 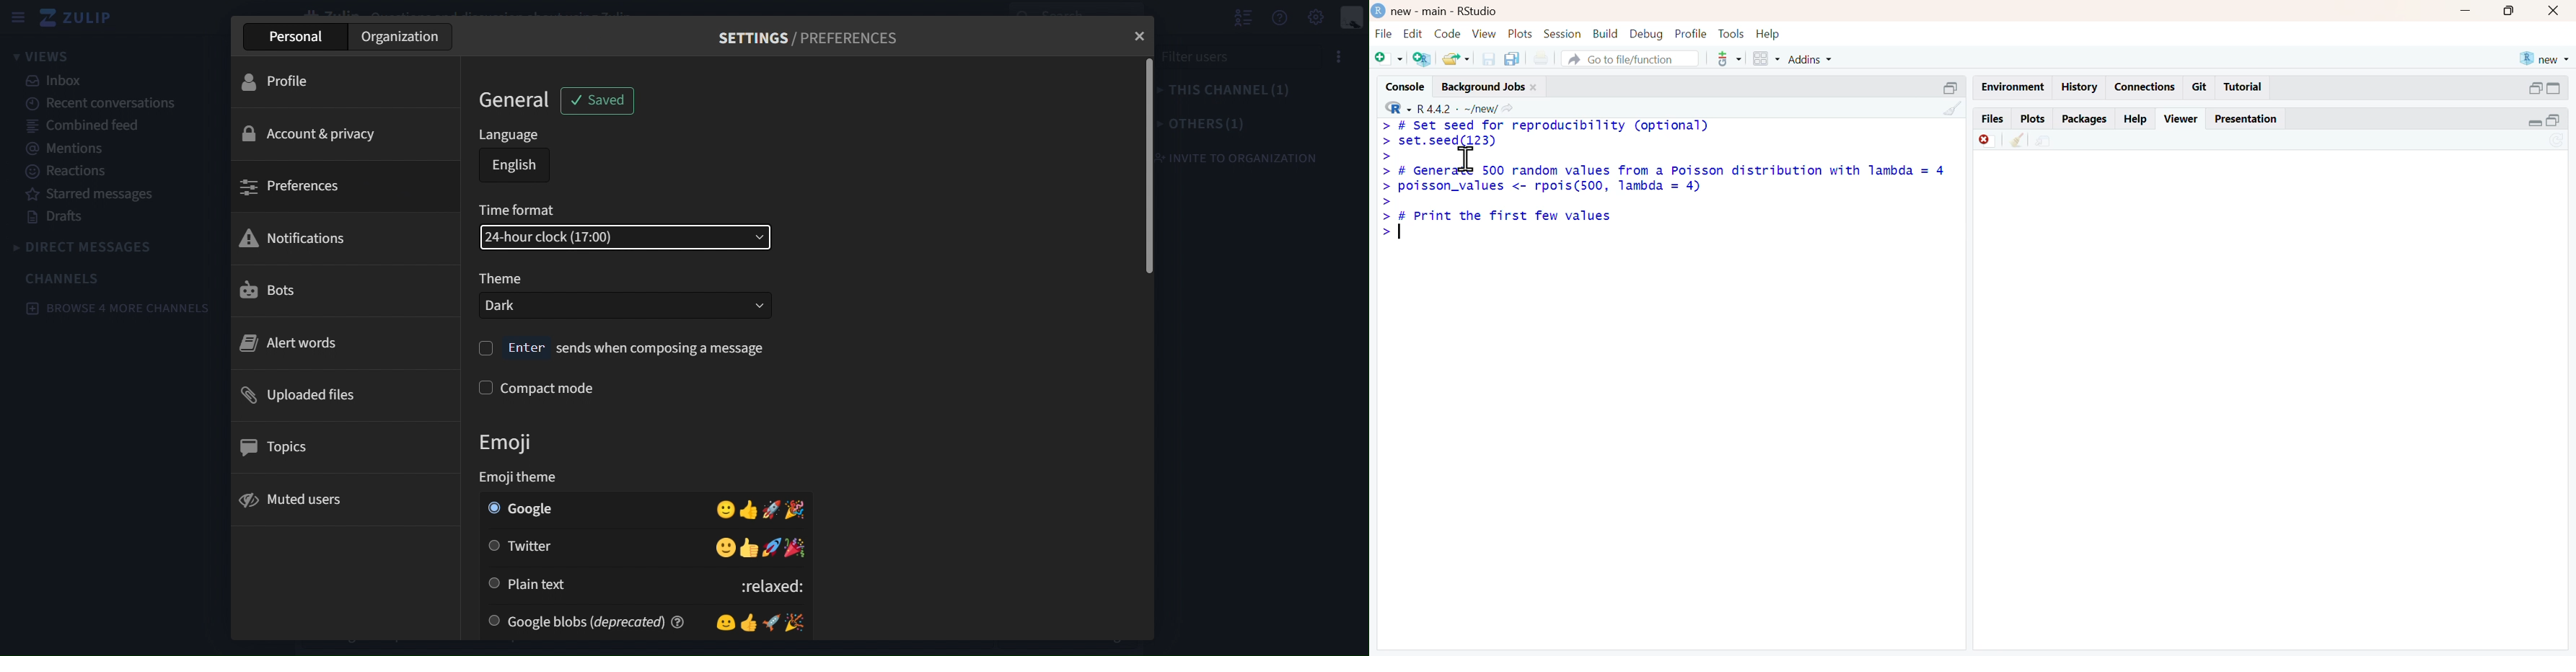 What do you see at coordinates (506, 278) in the screenshot?
I see `Theme` at bounding box center [506, 278].